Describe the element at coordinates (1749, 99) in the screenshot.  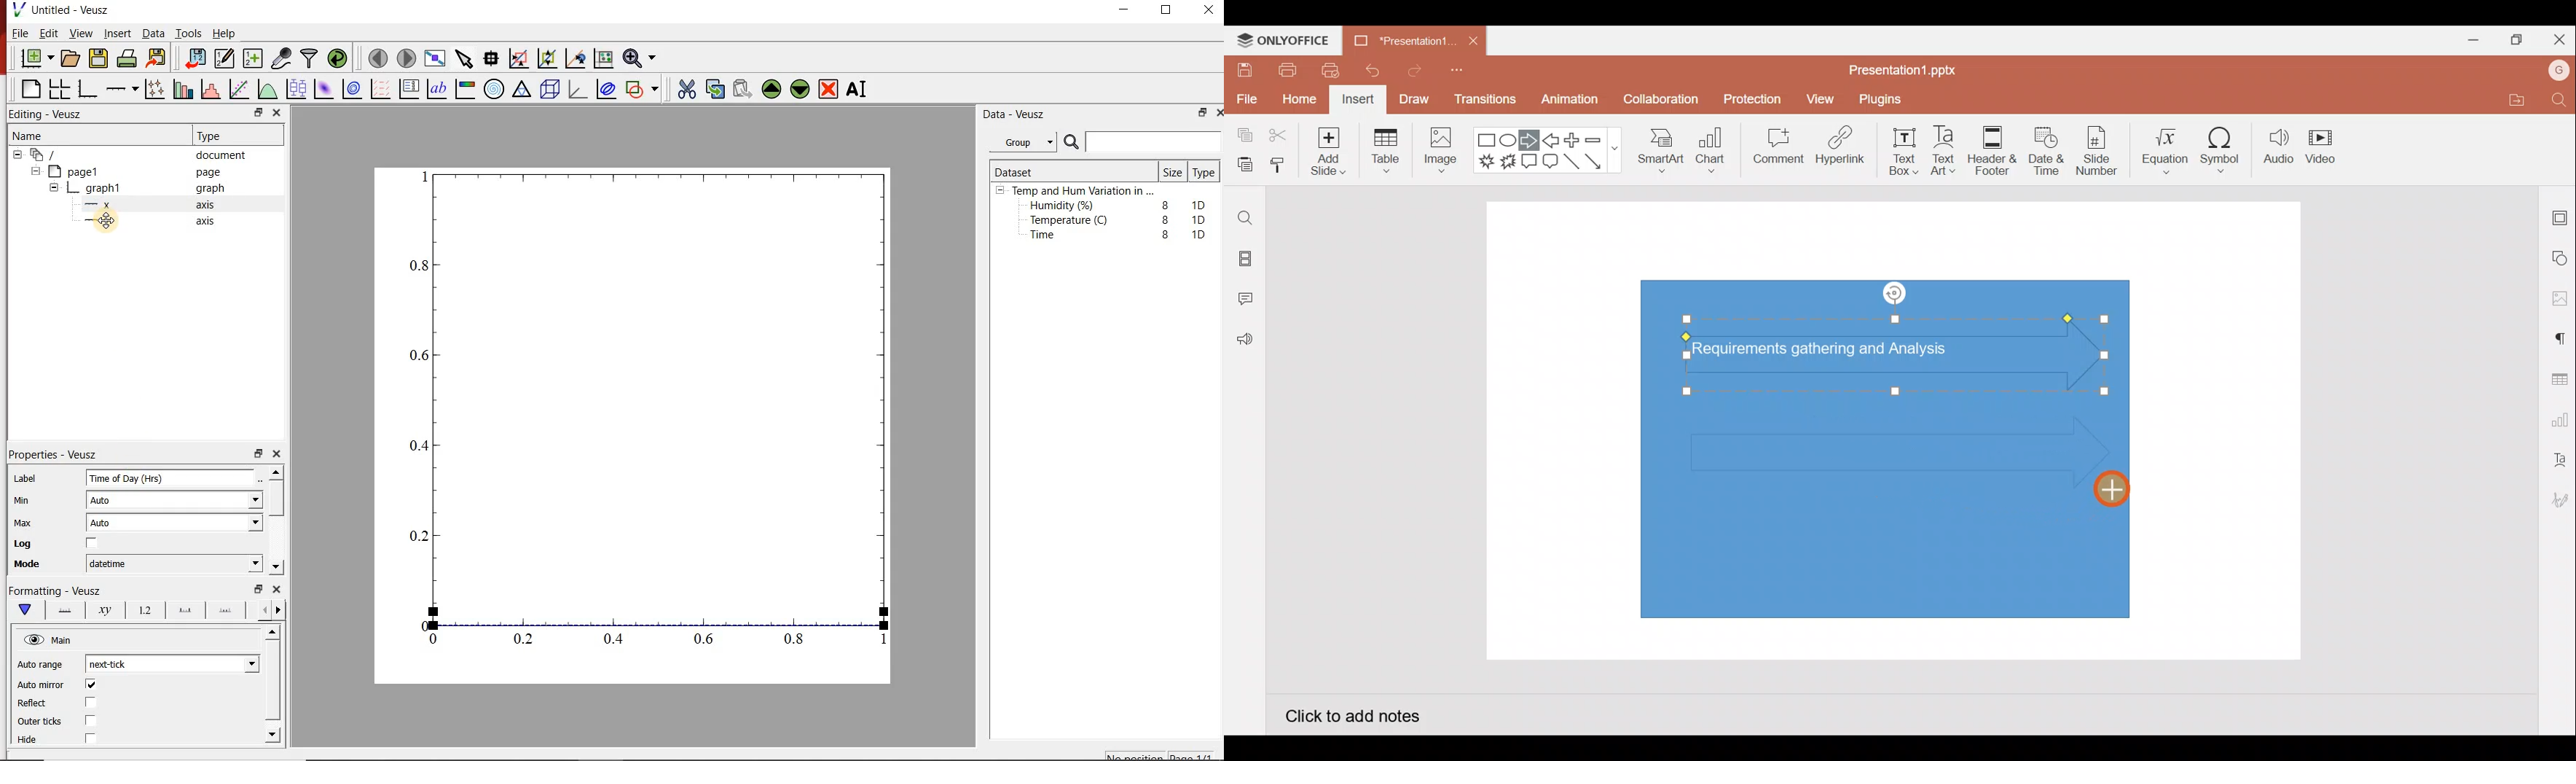
I see `Protection` at that location.